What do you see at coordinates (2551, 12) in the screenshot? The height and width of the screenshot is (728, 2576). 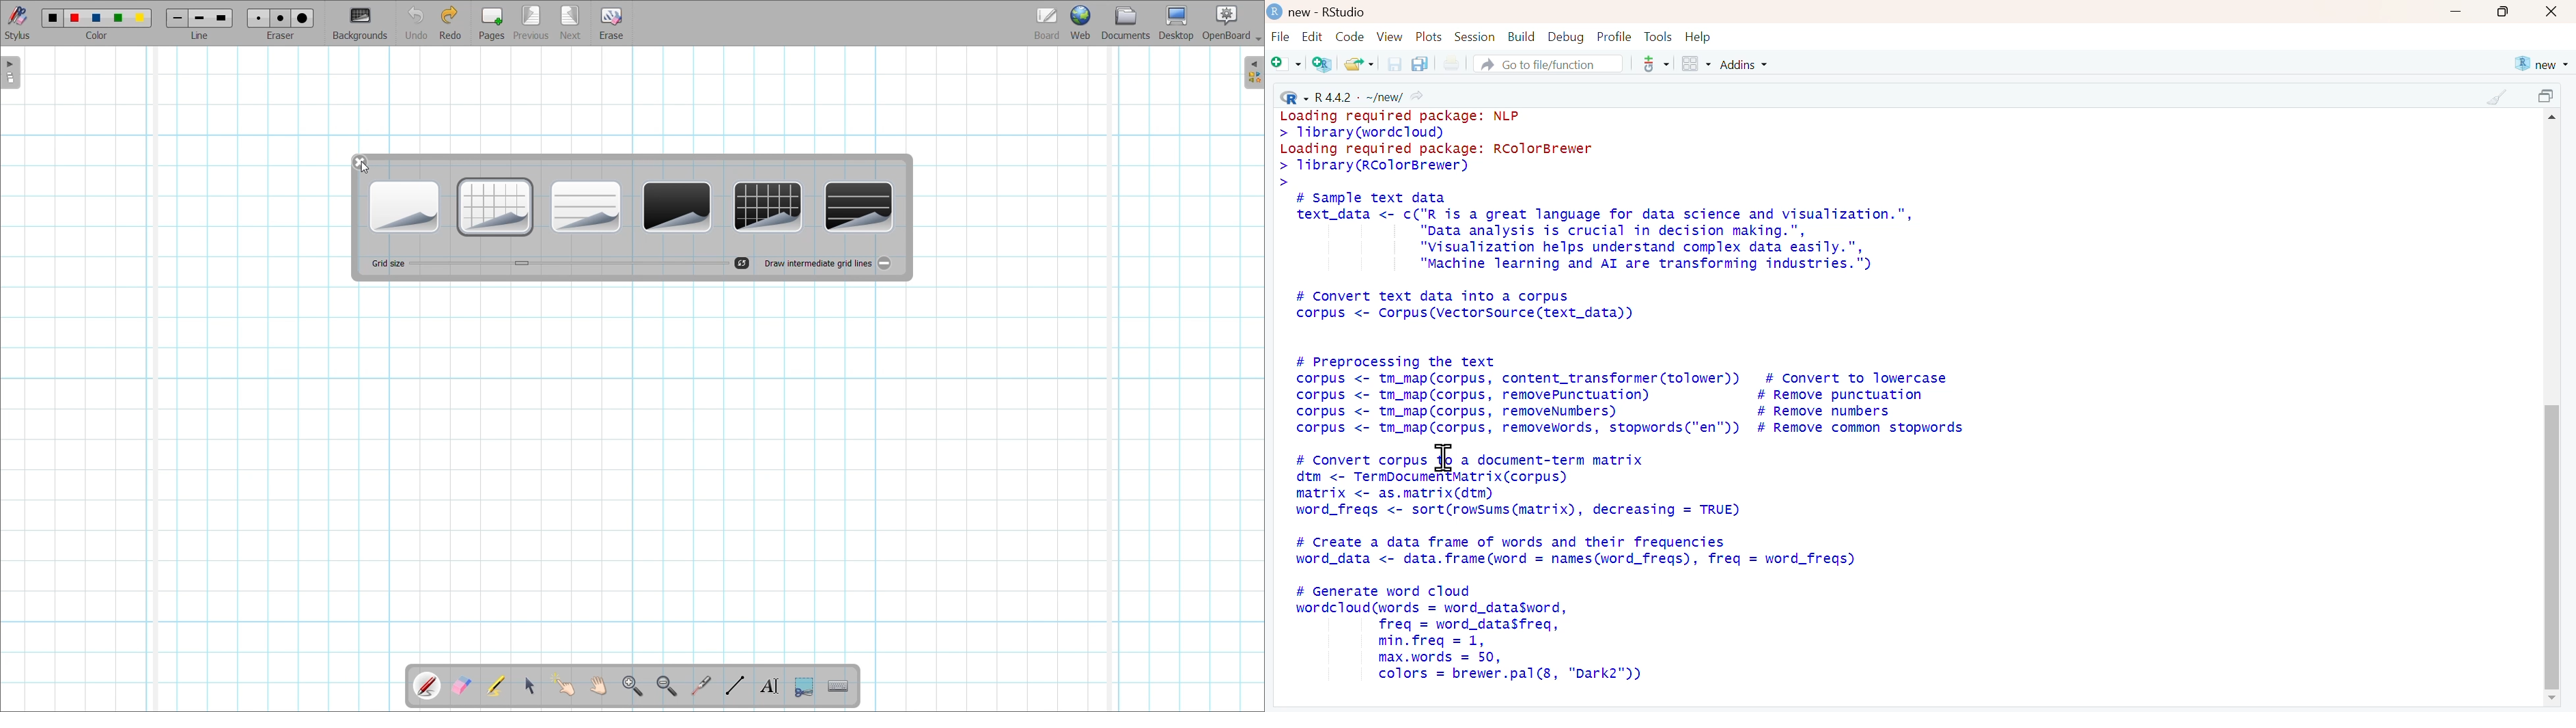 I see `close` at bounding box center [2551, 12].